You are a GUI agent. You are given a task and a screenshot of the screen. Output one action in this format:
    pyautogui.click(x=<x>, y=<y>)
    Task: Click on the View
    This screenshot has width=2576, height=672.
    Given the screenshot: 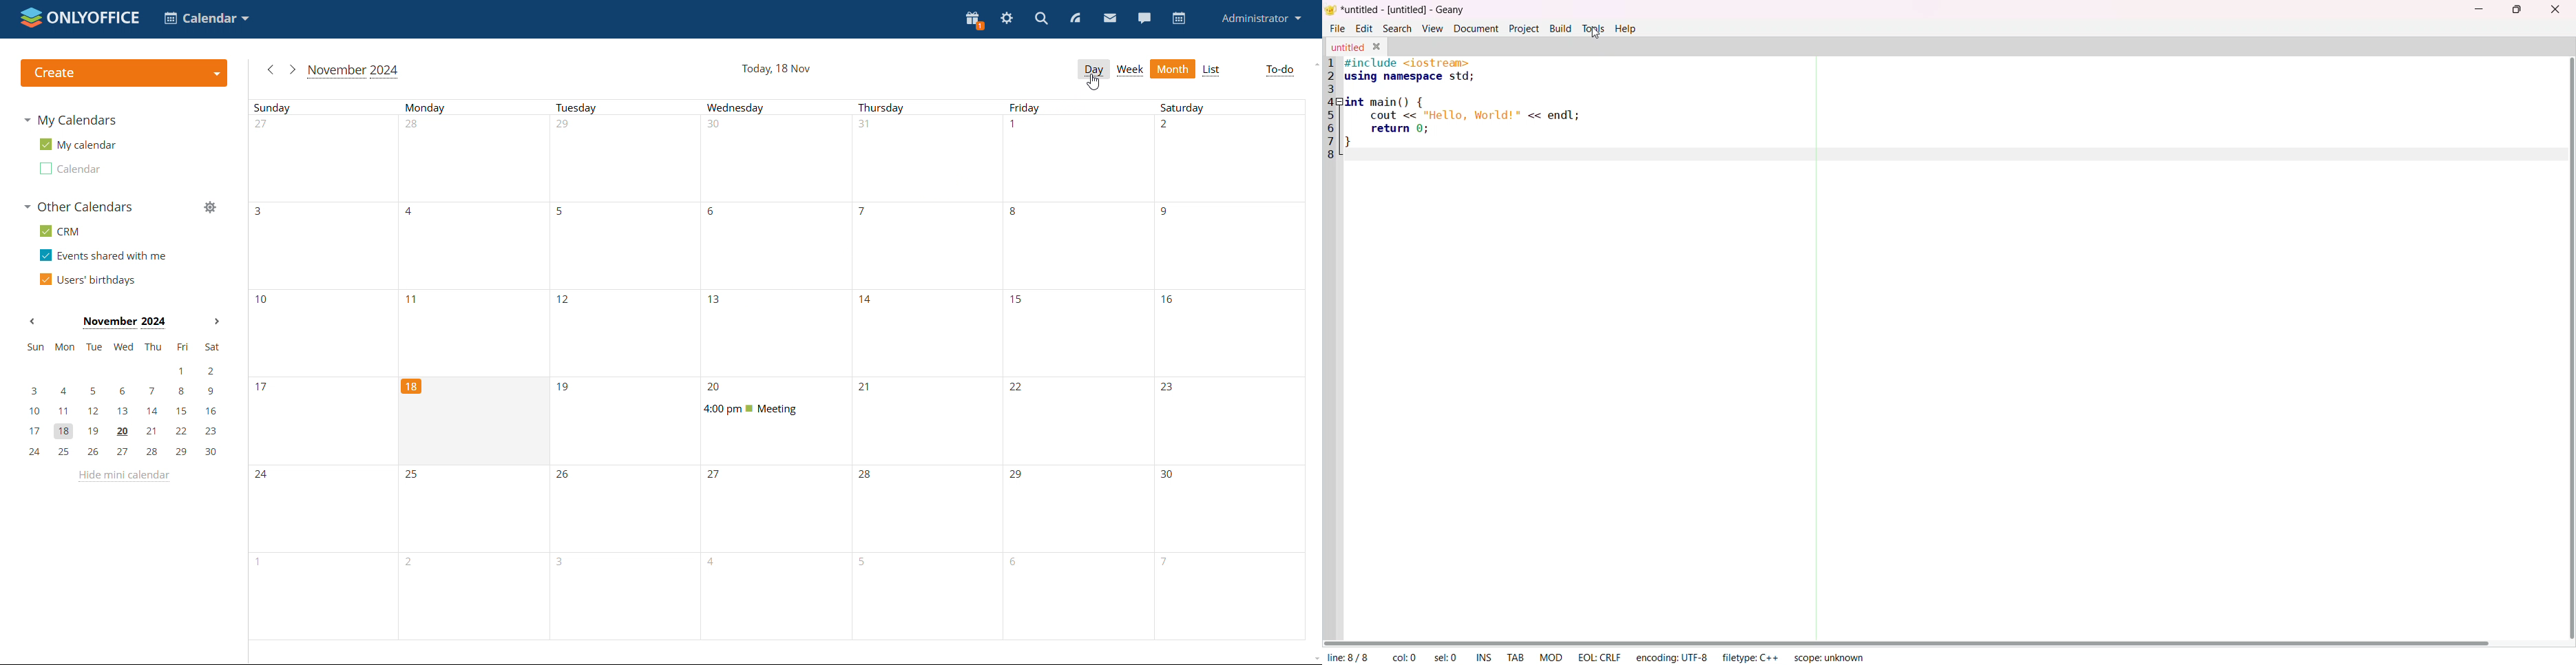 What is the action you would take?
    pyautogui.click(x=1433, y=28)
    